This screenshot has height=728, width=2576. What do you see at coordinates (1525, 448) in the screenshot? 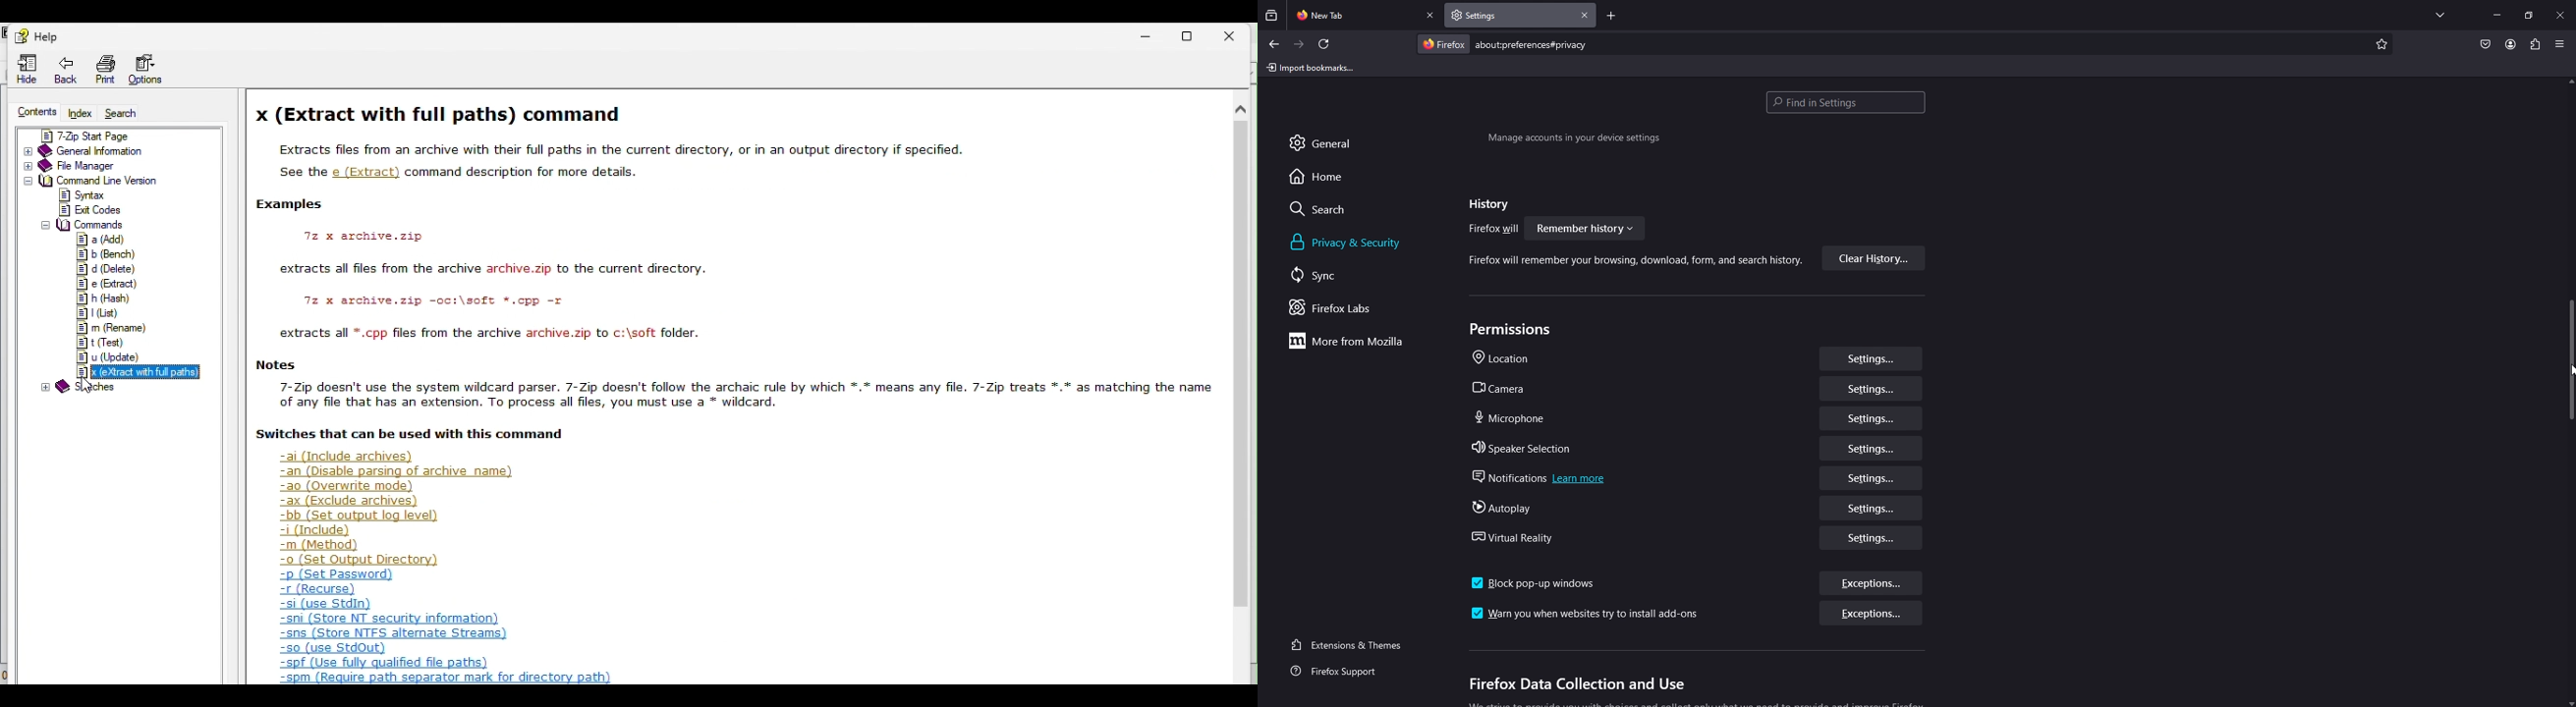
I see `speaker` at bounding box center [1525, 448].